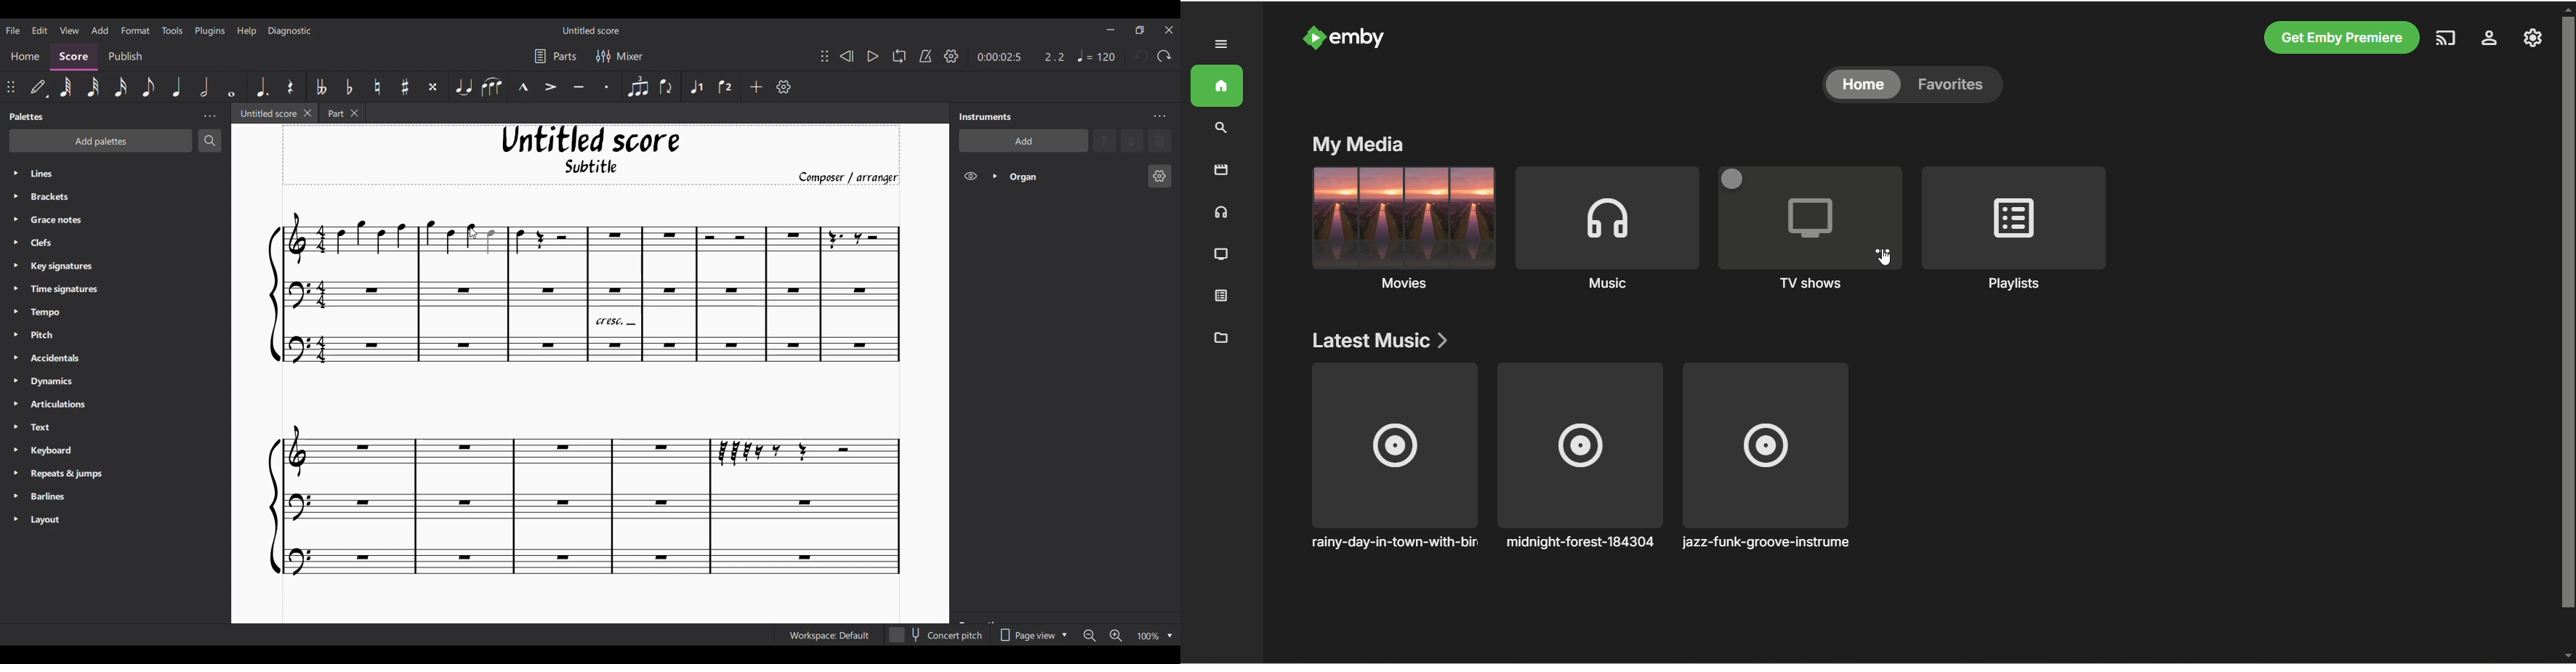 Image resolution: width=2576 pixels, height=672 pixels. I want to click on Expand, so click(995, 176).